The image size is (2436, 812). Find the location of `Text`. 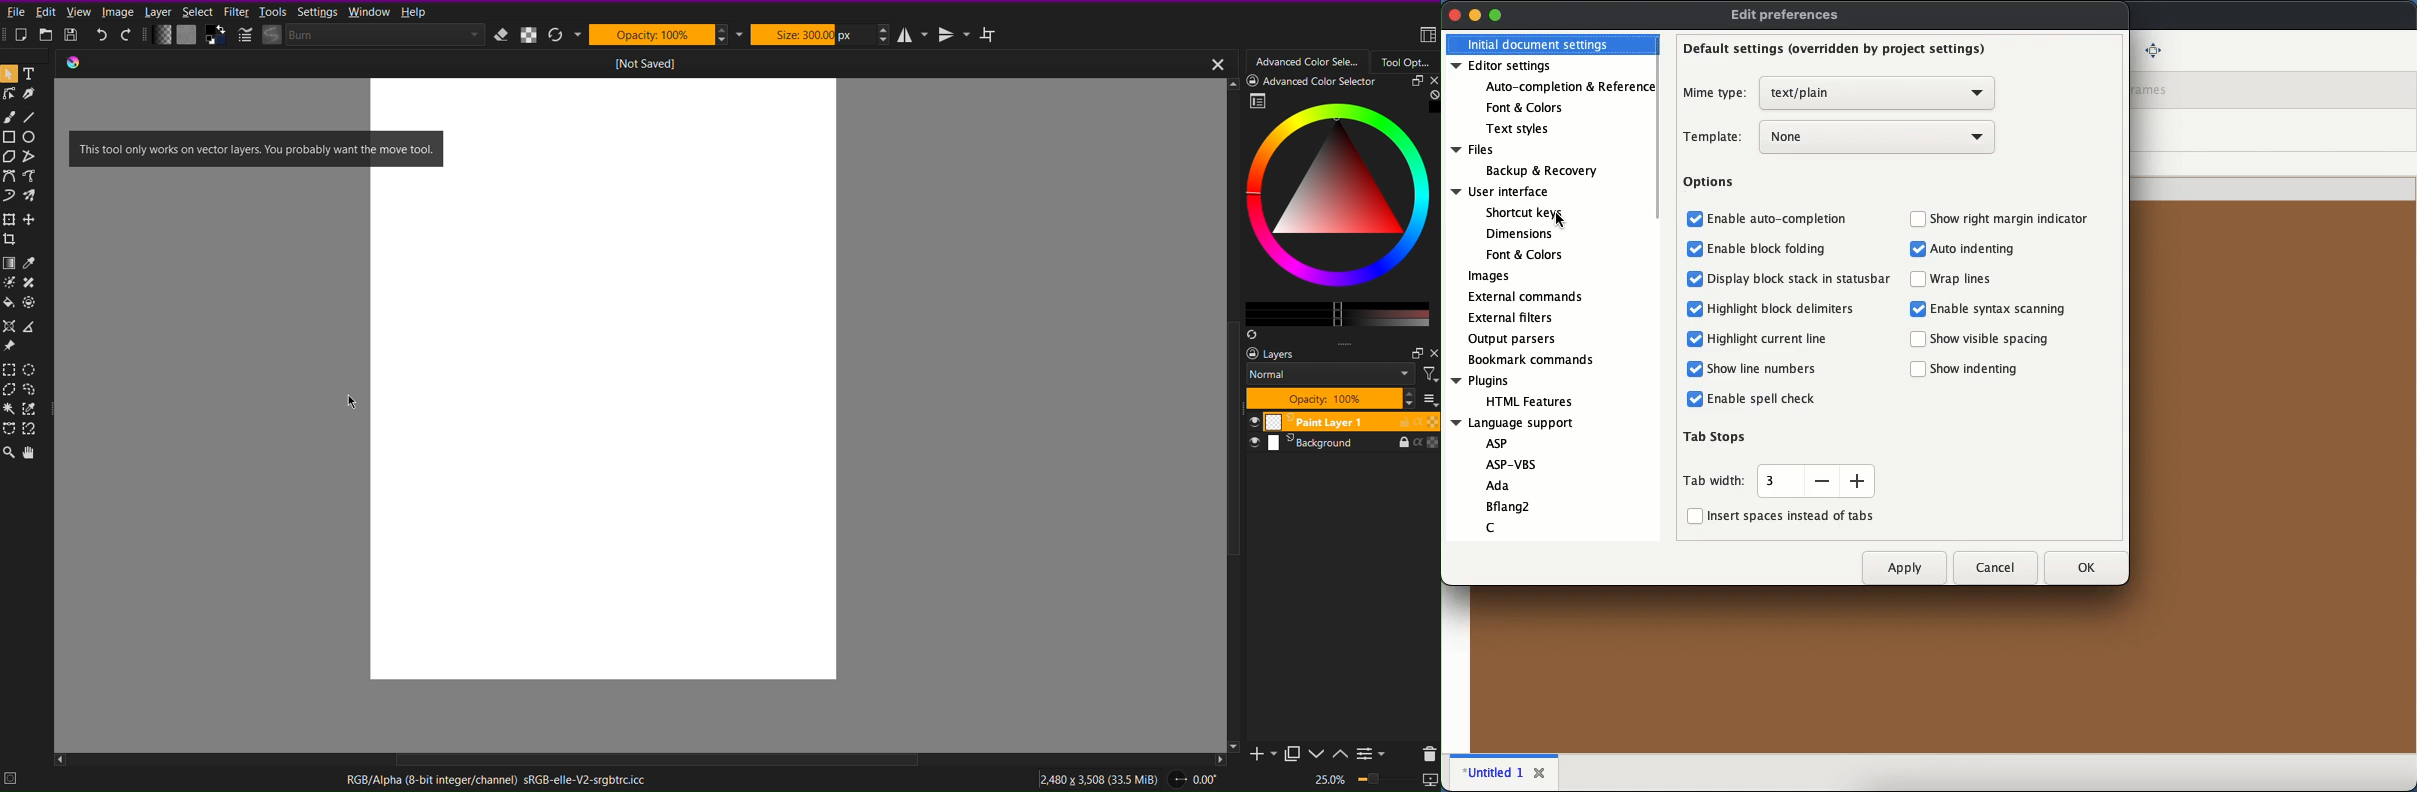

Text is located at coordinates (32, 75).